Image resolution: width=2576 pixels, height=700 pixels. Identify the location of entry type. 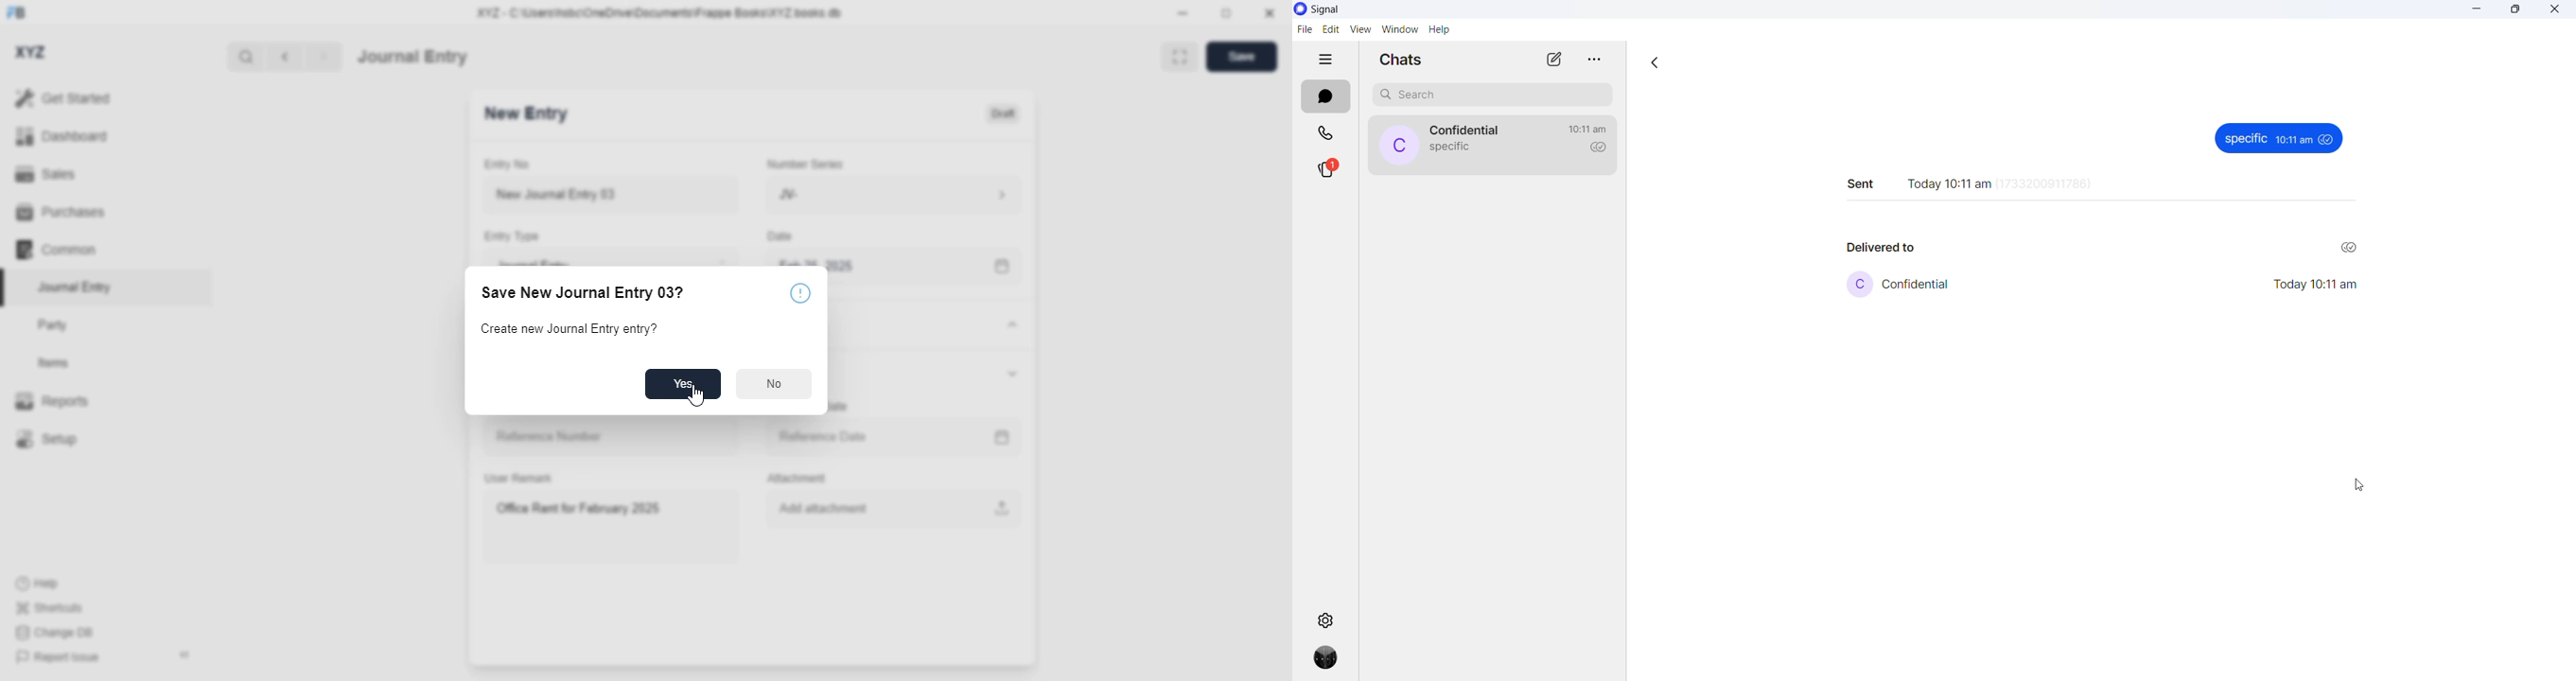
(608, 257).